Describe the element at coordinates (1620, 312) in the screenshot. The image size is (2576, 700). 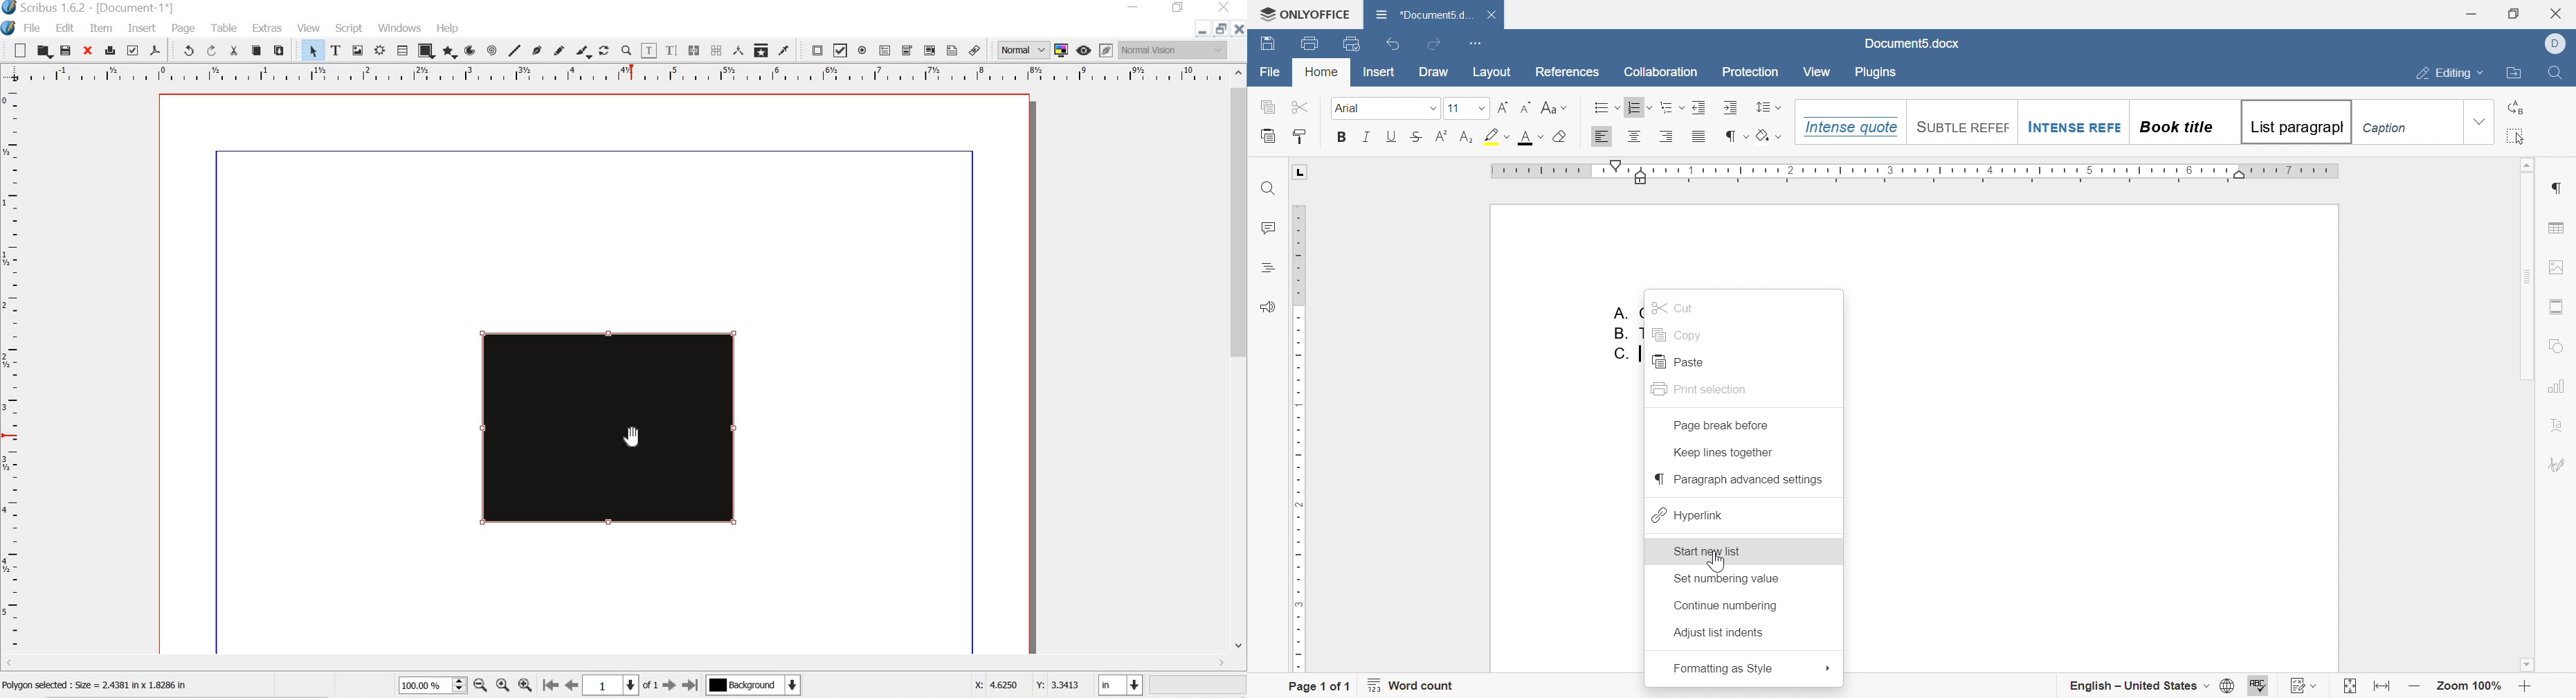
I see `A.` at that location.